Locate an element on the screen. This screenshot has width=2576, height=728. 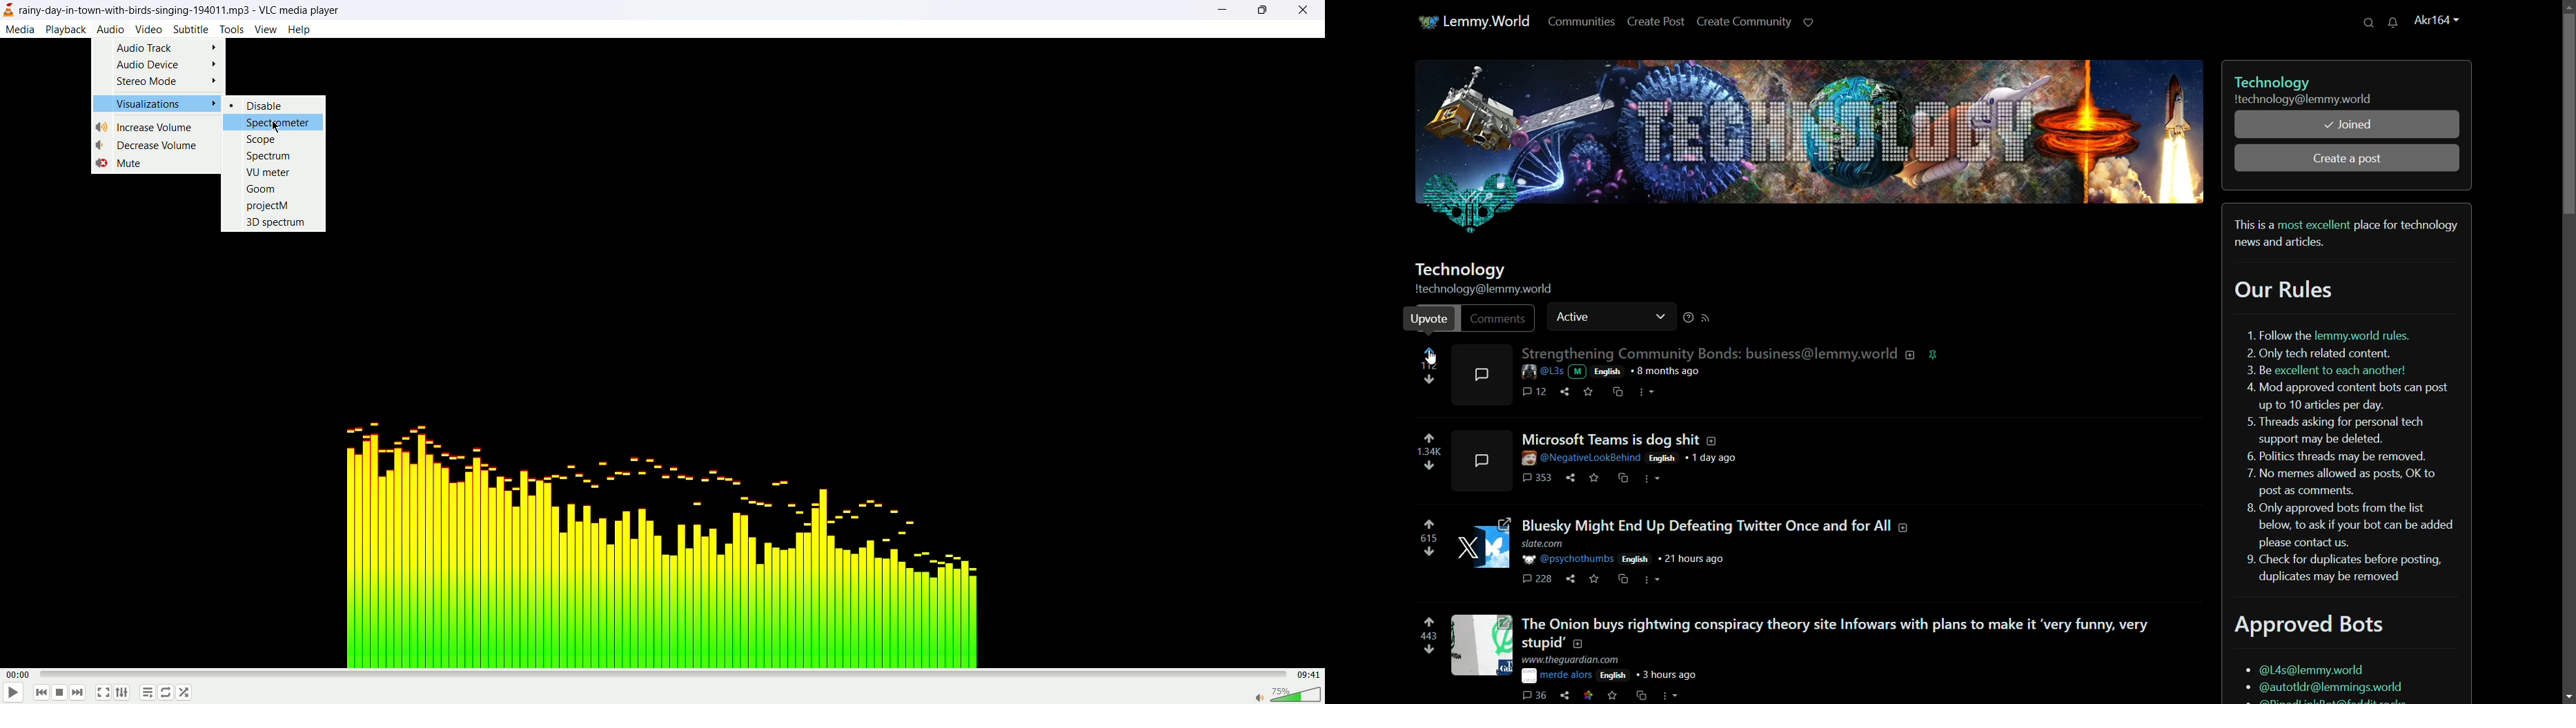
search is located at coordinates (2367, 23).